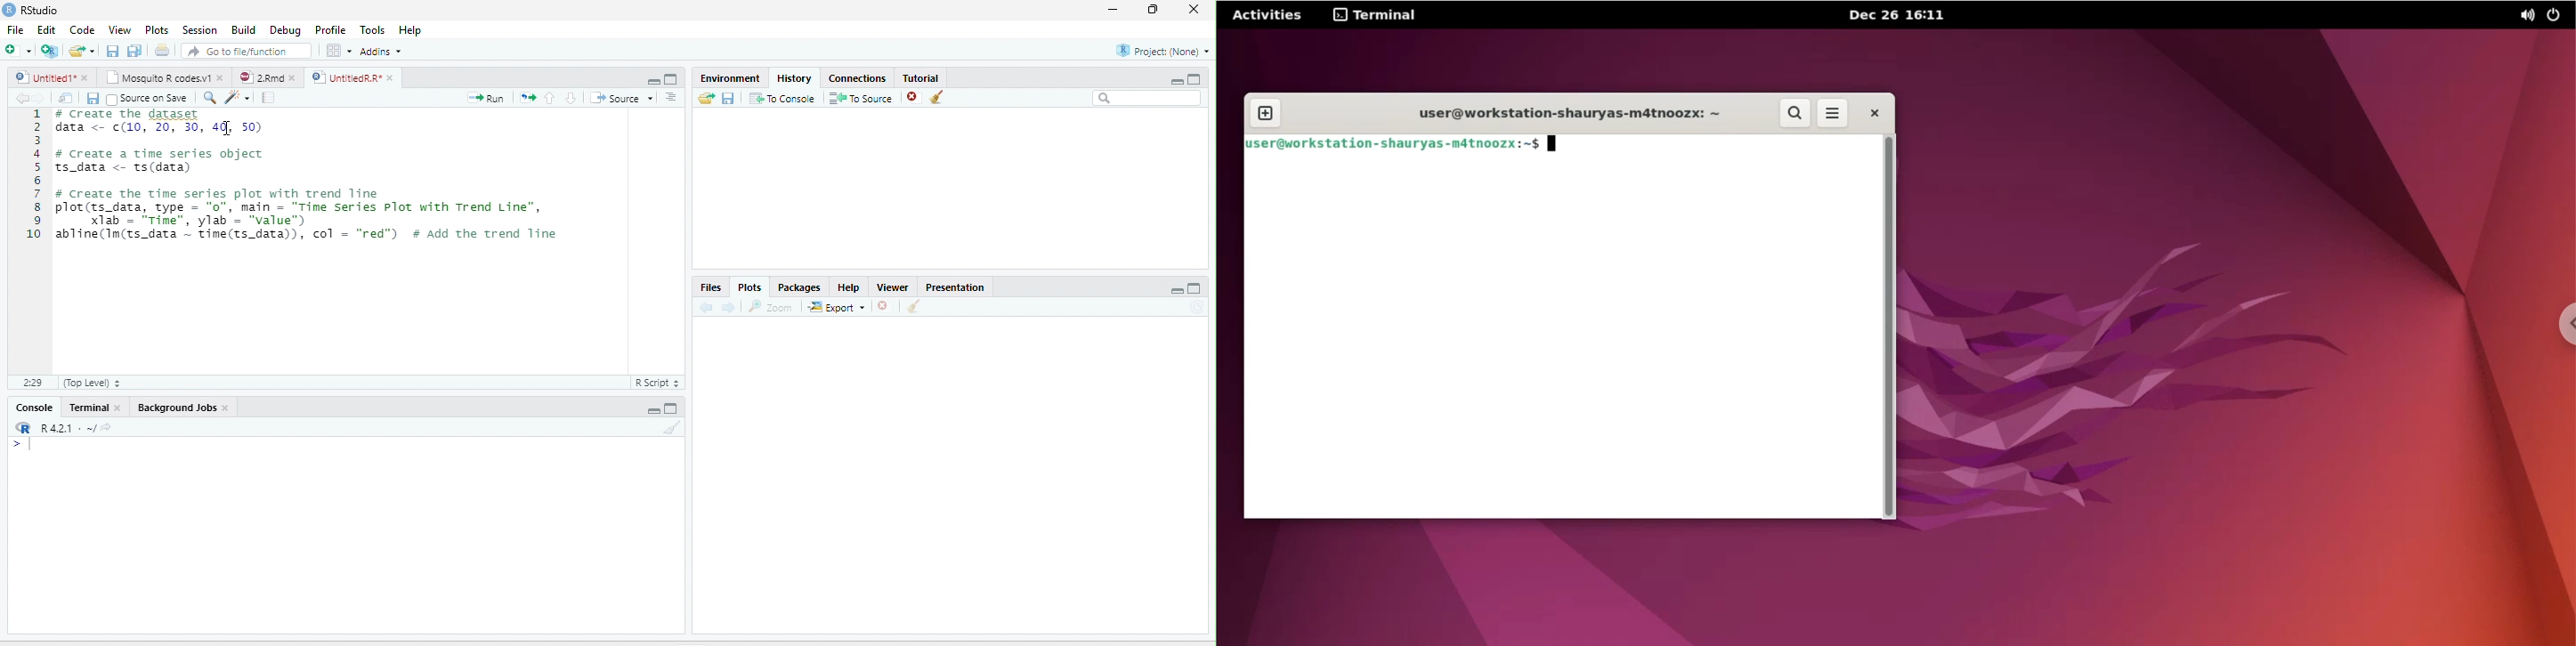 Image resolution: width=2576 pixels, height=672 pixels. Describe the element at coordinates (937, 97) in the screenshot. I see `Clear all history entries` at that location.